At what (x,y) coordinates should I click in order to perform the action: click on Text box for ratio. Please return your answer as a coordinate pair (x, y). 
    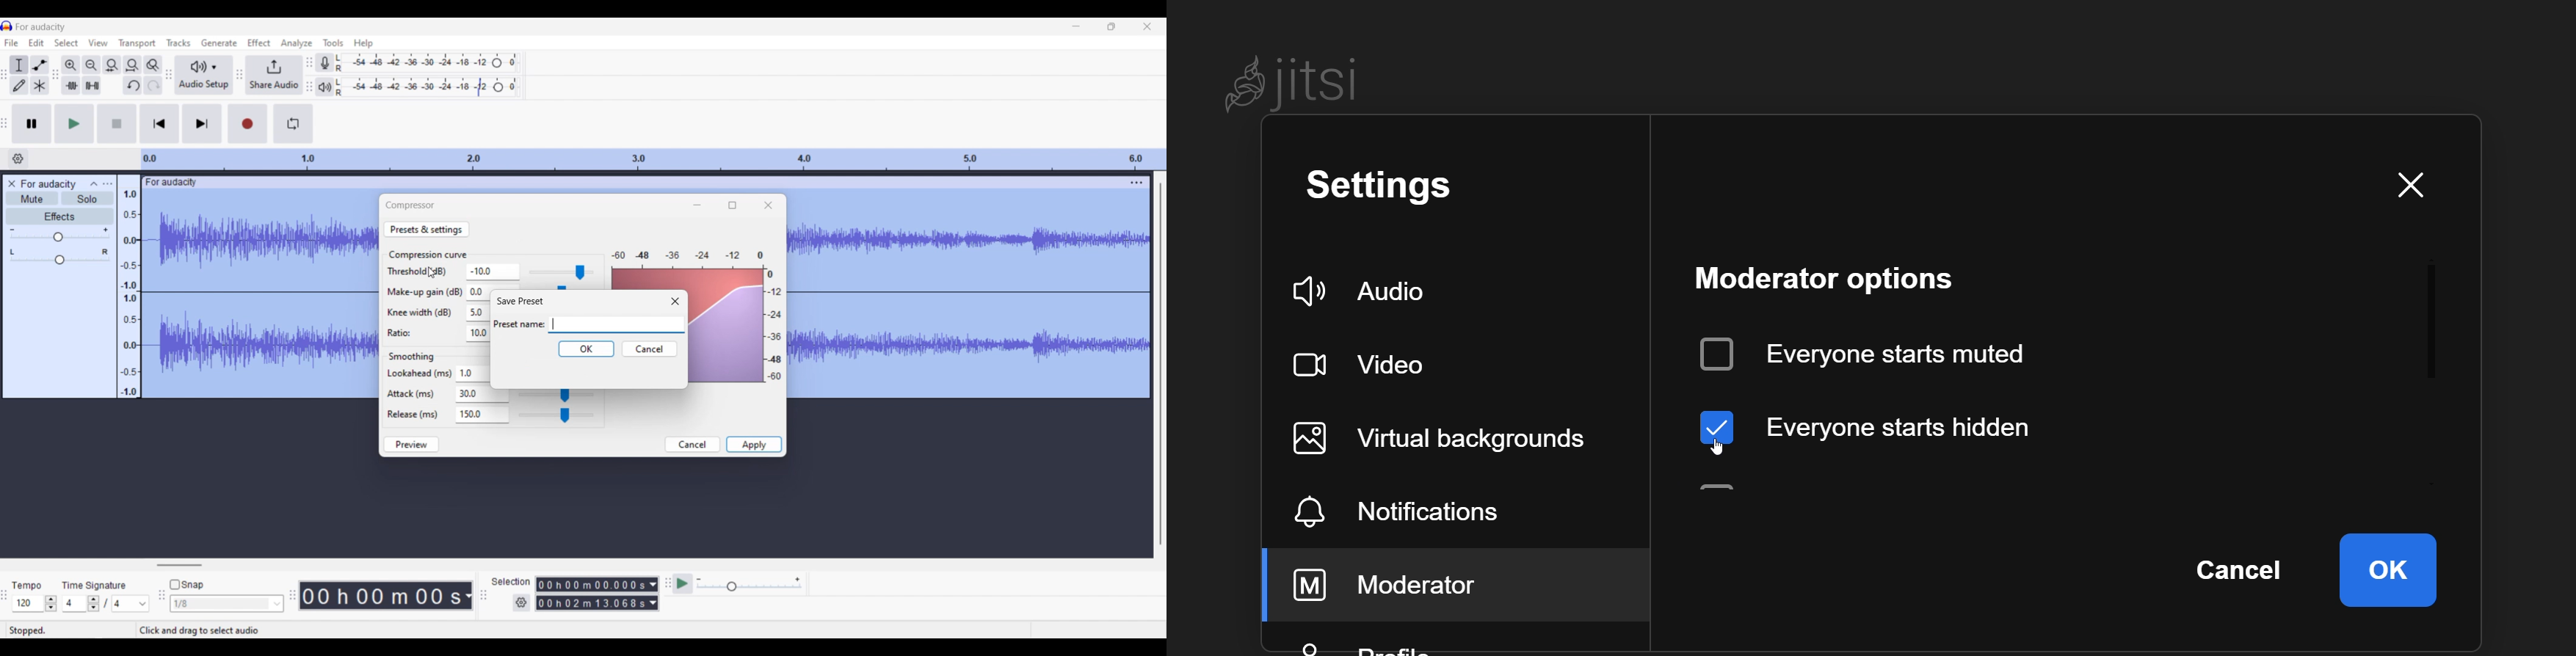
    Looking at the image, I should click on (477, 333).